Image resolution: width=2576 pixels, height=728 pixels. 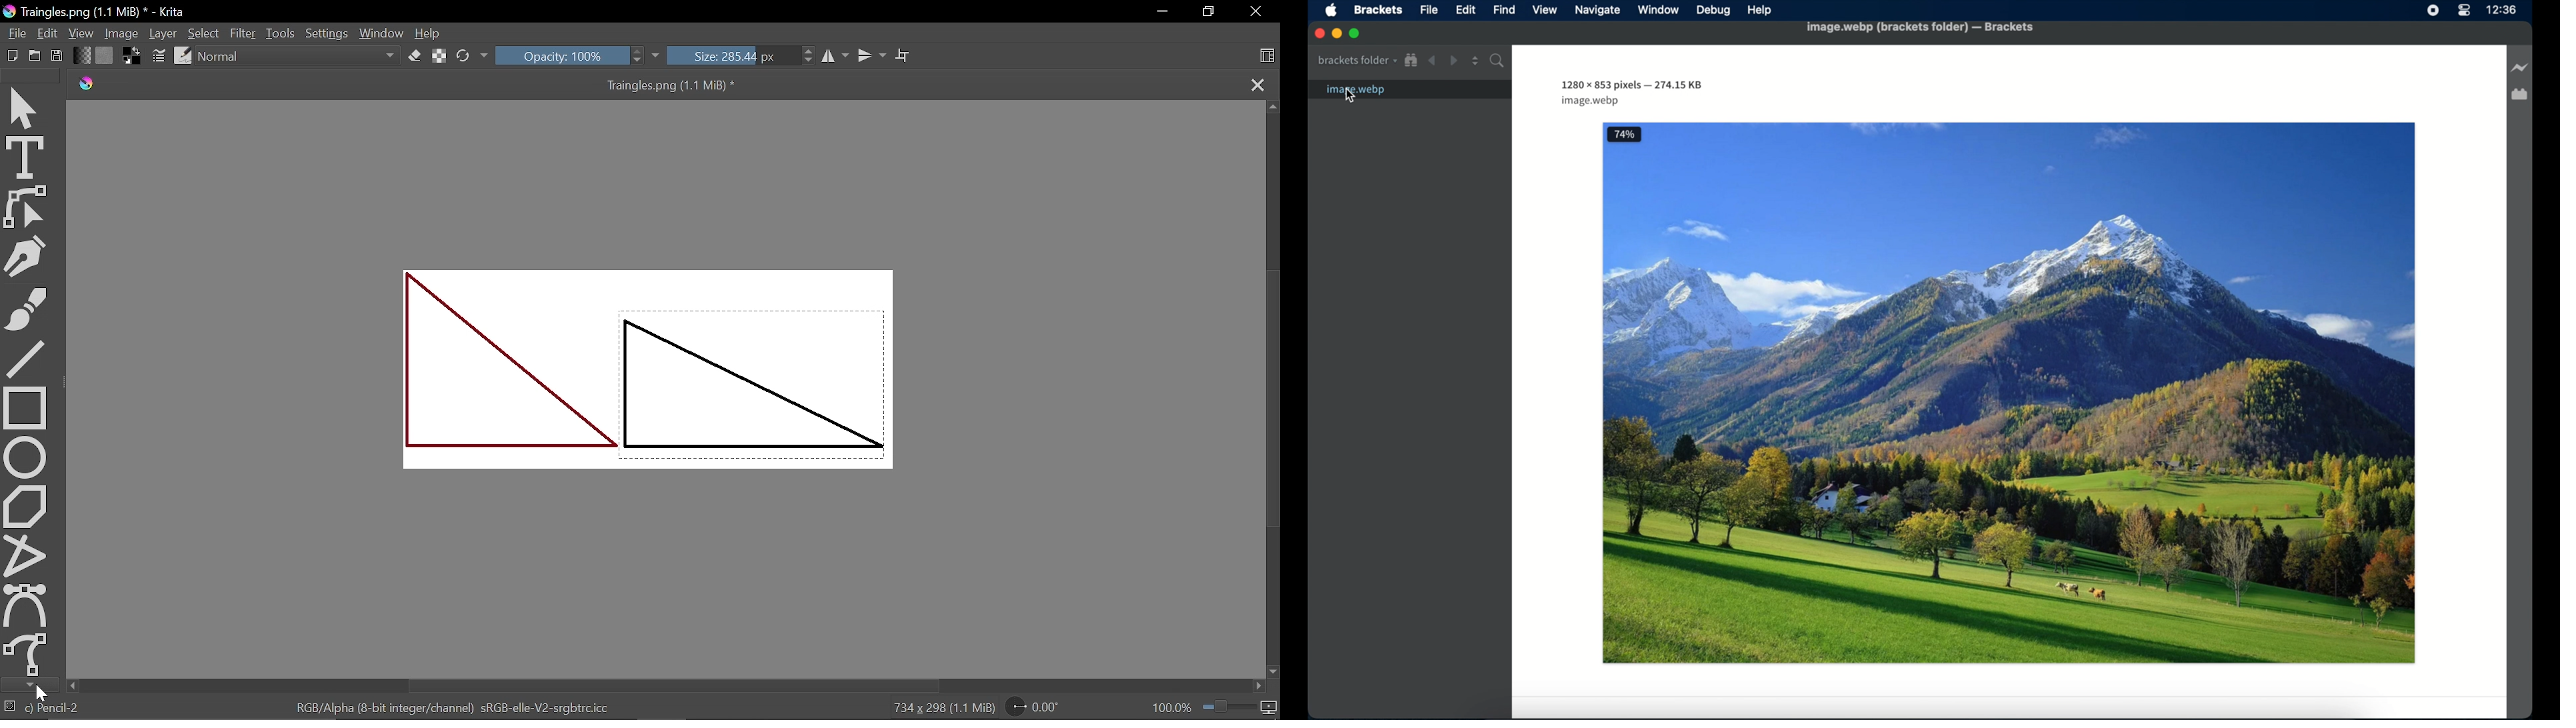 I want to click on Foreground color, so click(x=134, y=55).